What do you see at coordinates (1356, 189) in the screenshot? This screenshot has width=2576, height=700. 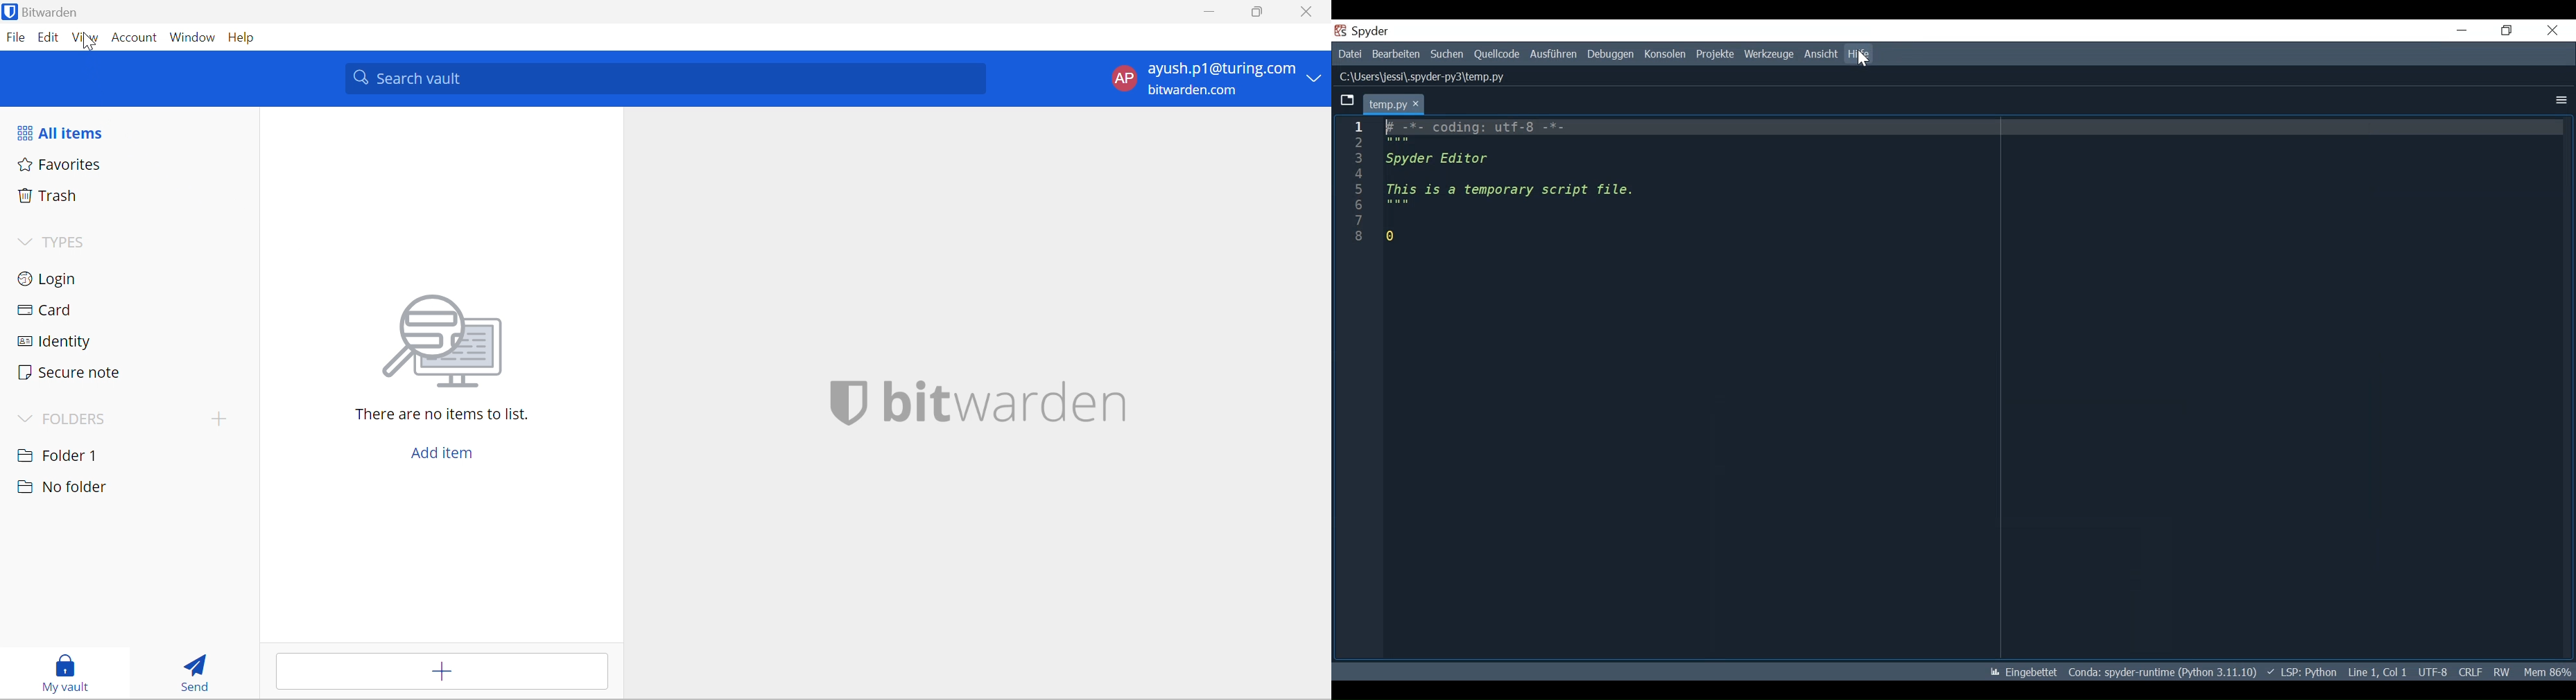 I see `line numbers` at bounding box center [1356, 189].